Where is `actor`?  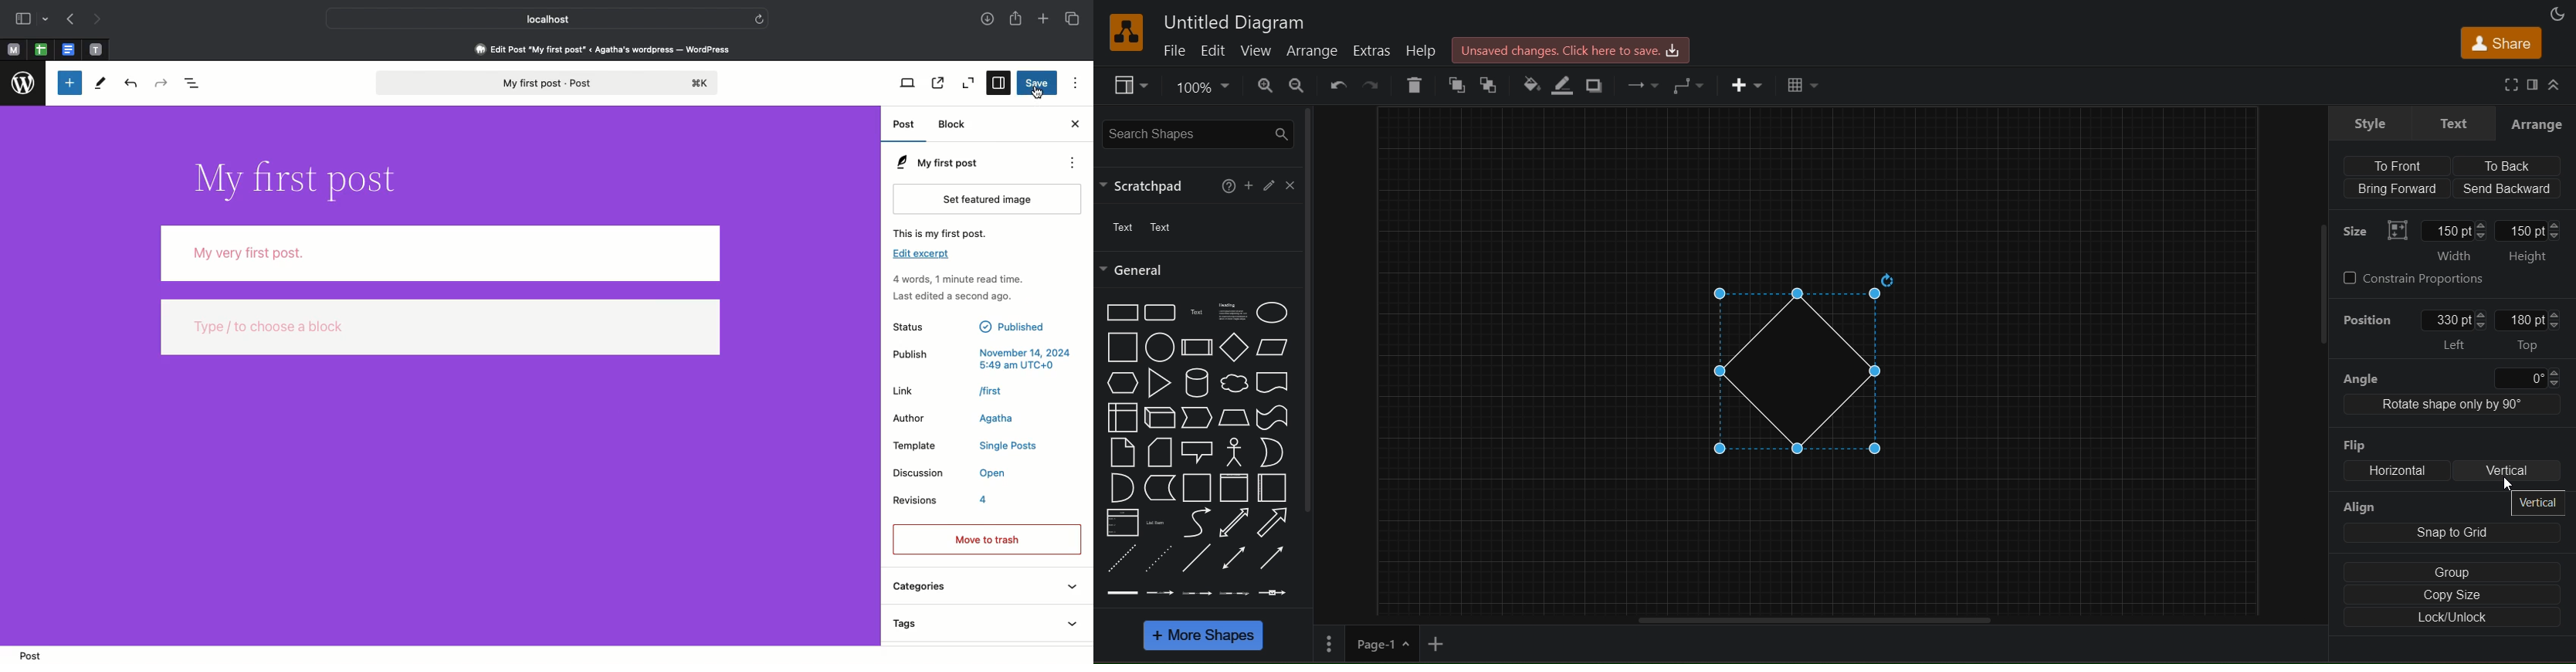
actor is located at coordinates (1234, 451).